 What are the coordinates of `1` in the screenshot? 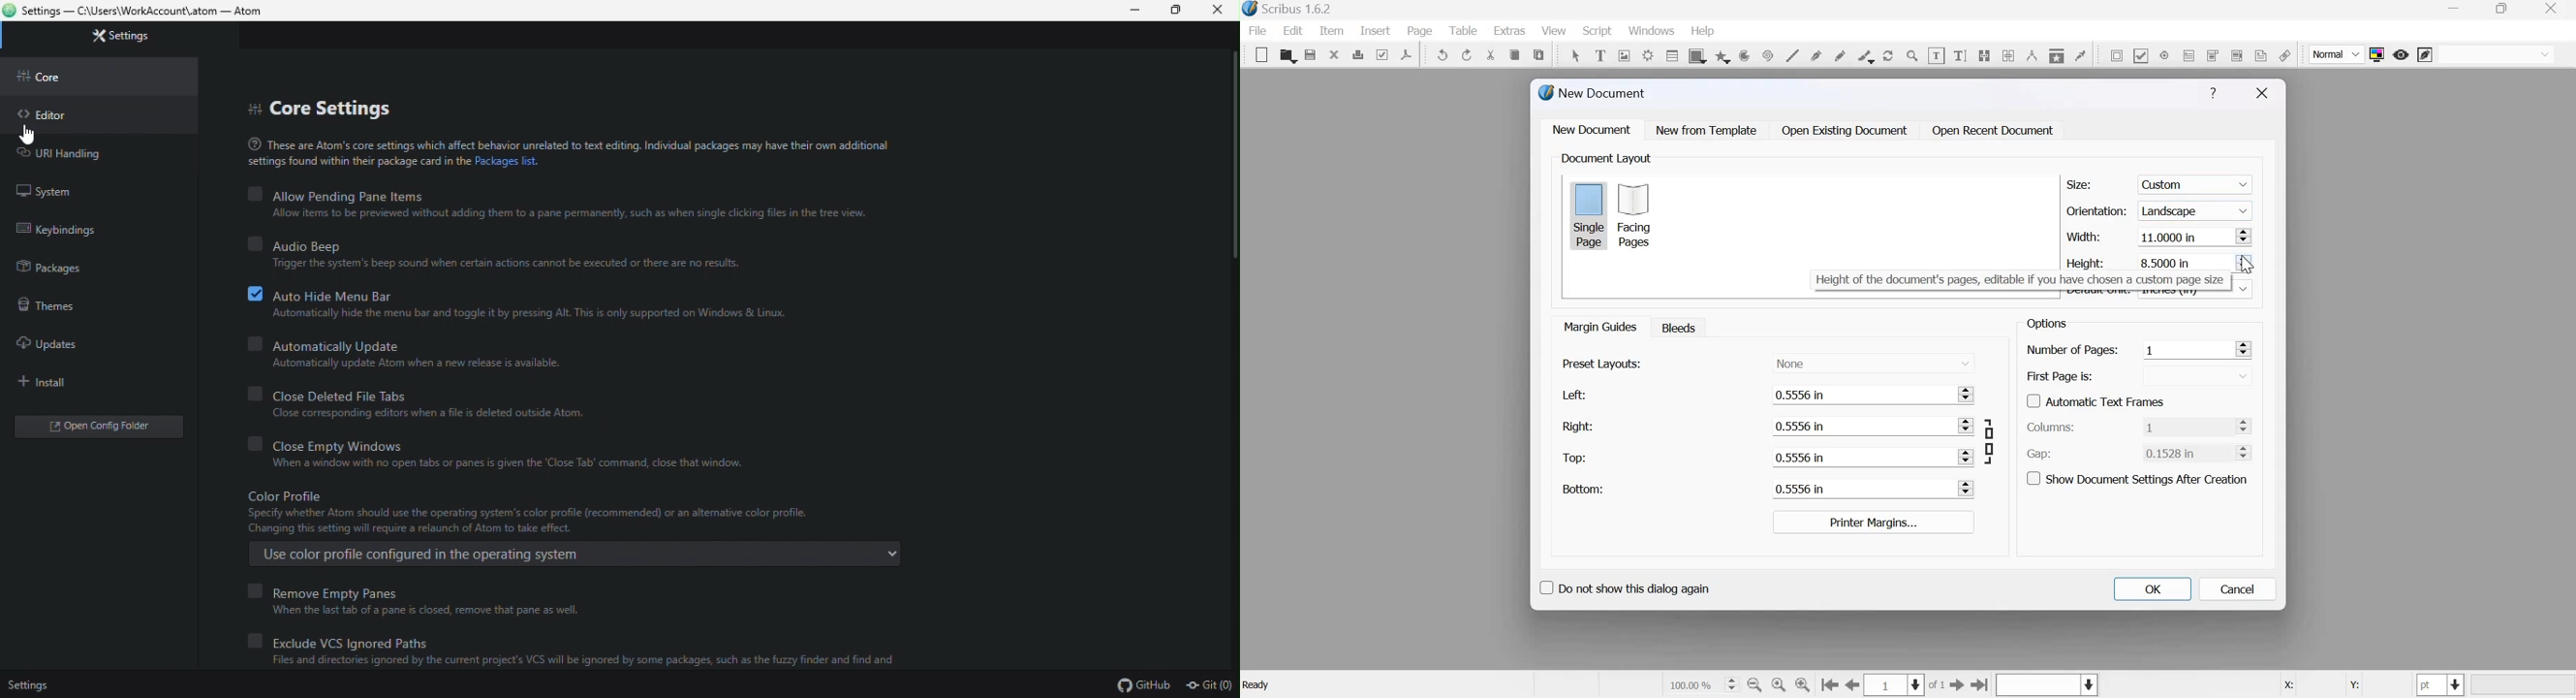 It's located at (2187, 426).